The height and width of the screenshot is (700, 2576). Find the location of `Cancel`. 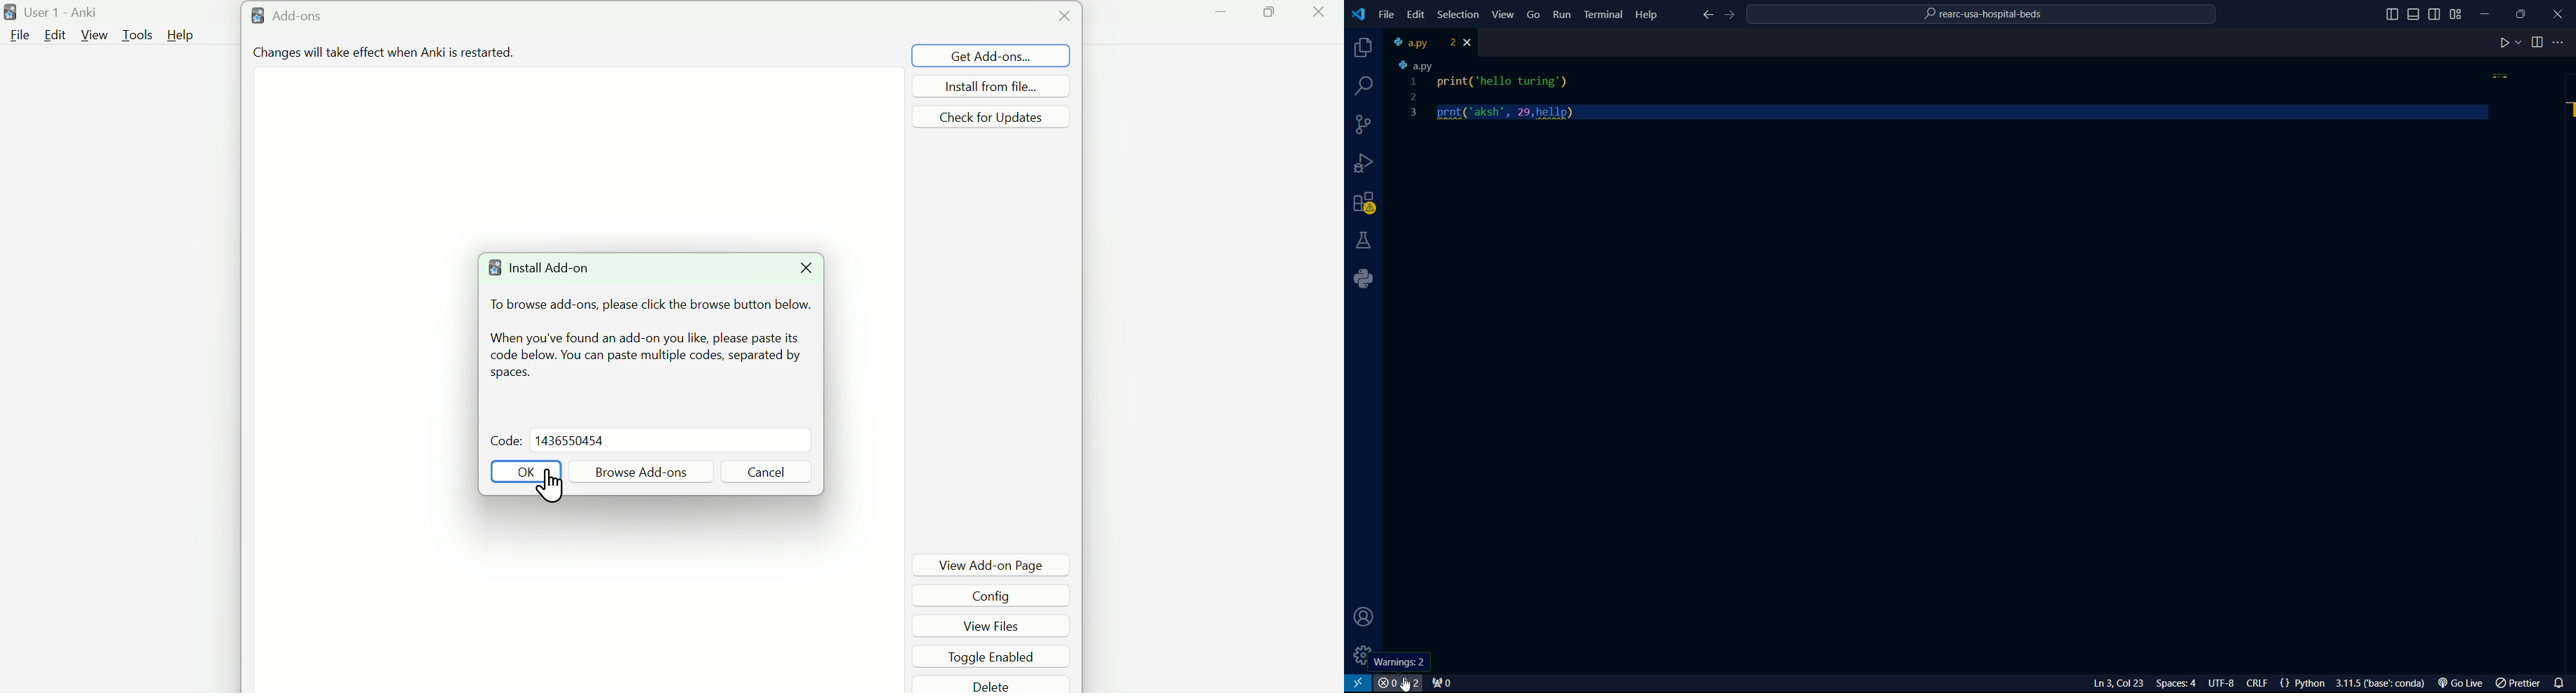

Cancel is located at coordinates (765, 472).